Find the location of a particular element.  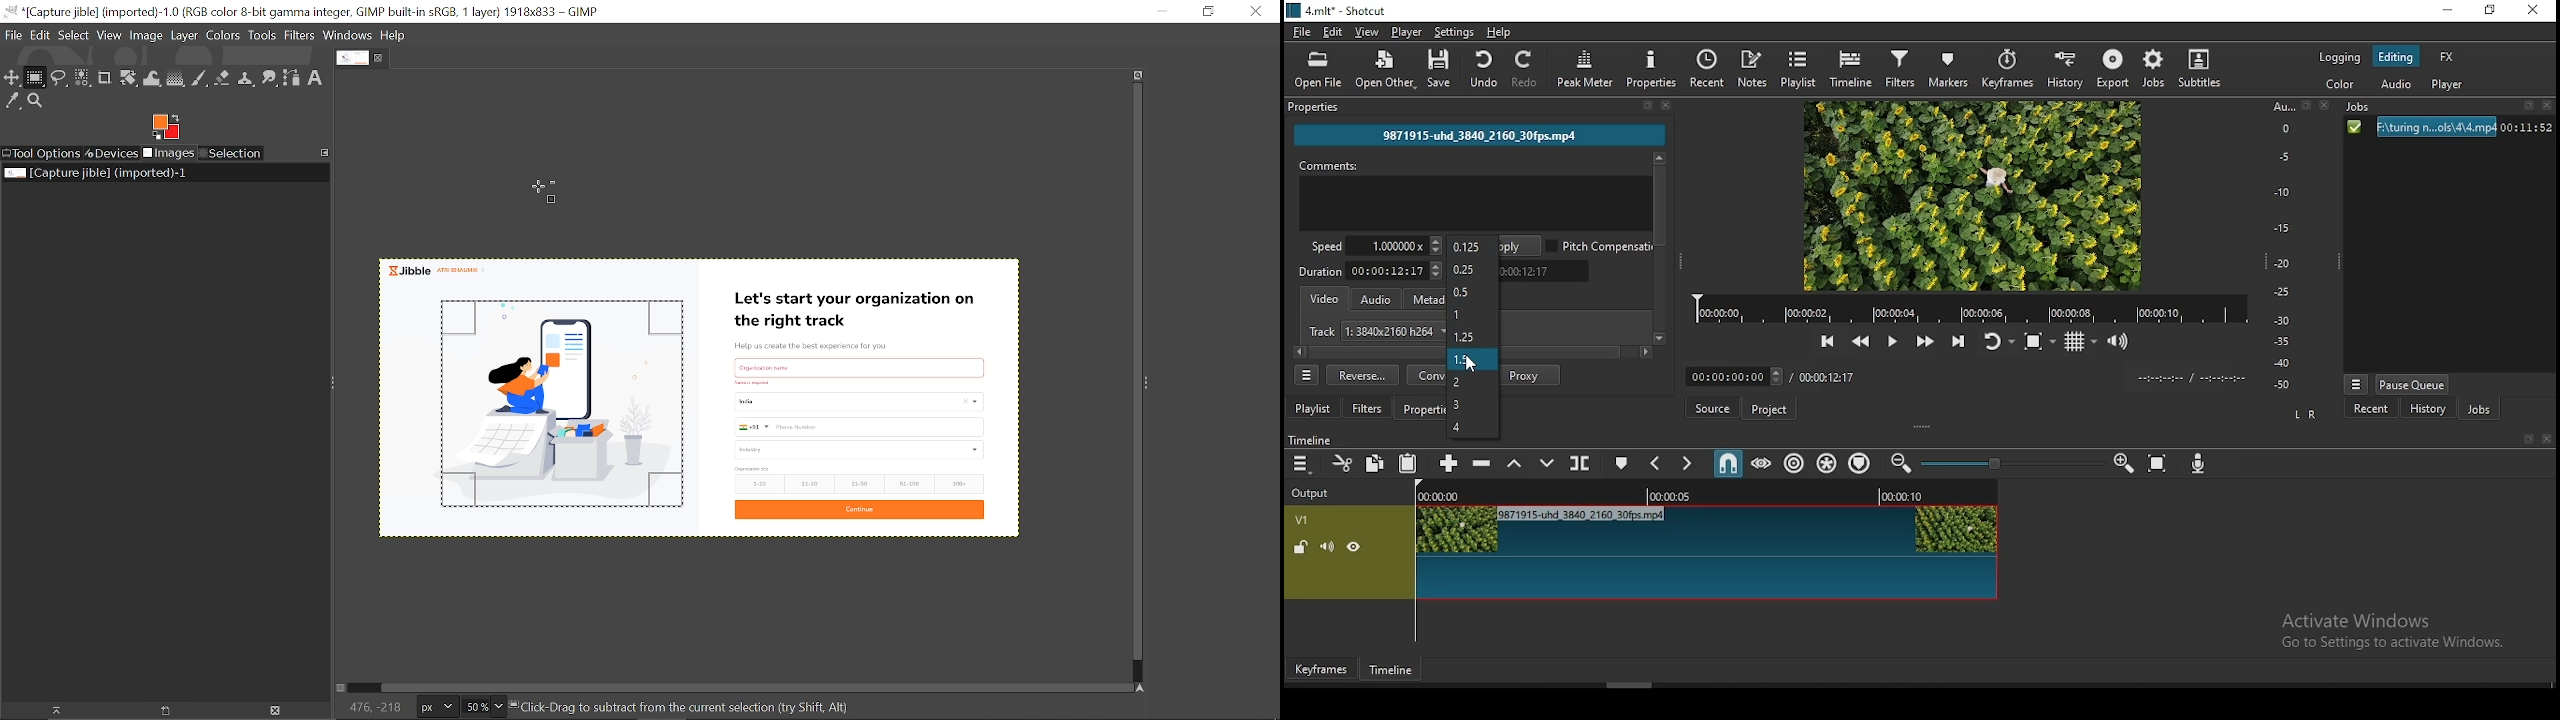

lift is located at coordinates (1515, 465).